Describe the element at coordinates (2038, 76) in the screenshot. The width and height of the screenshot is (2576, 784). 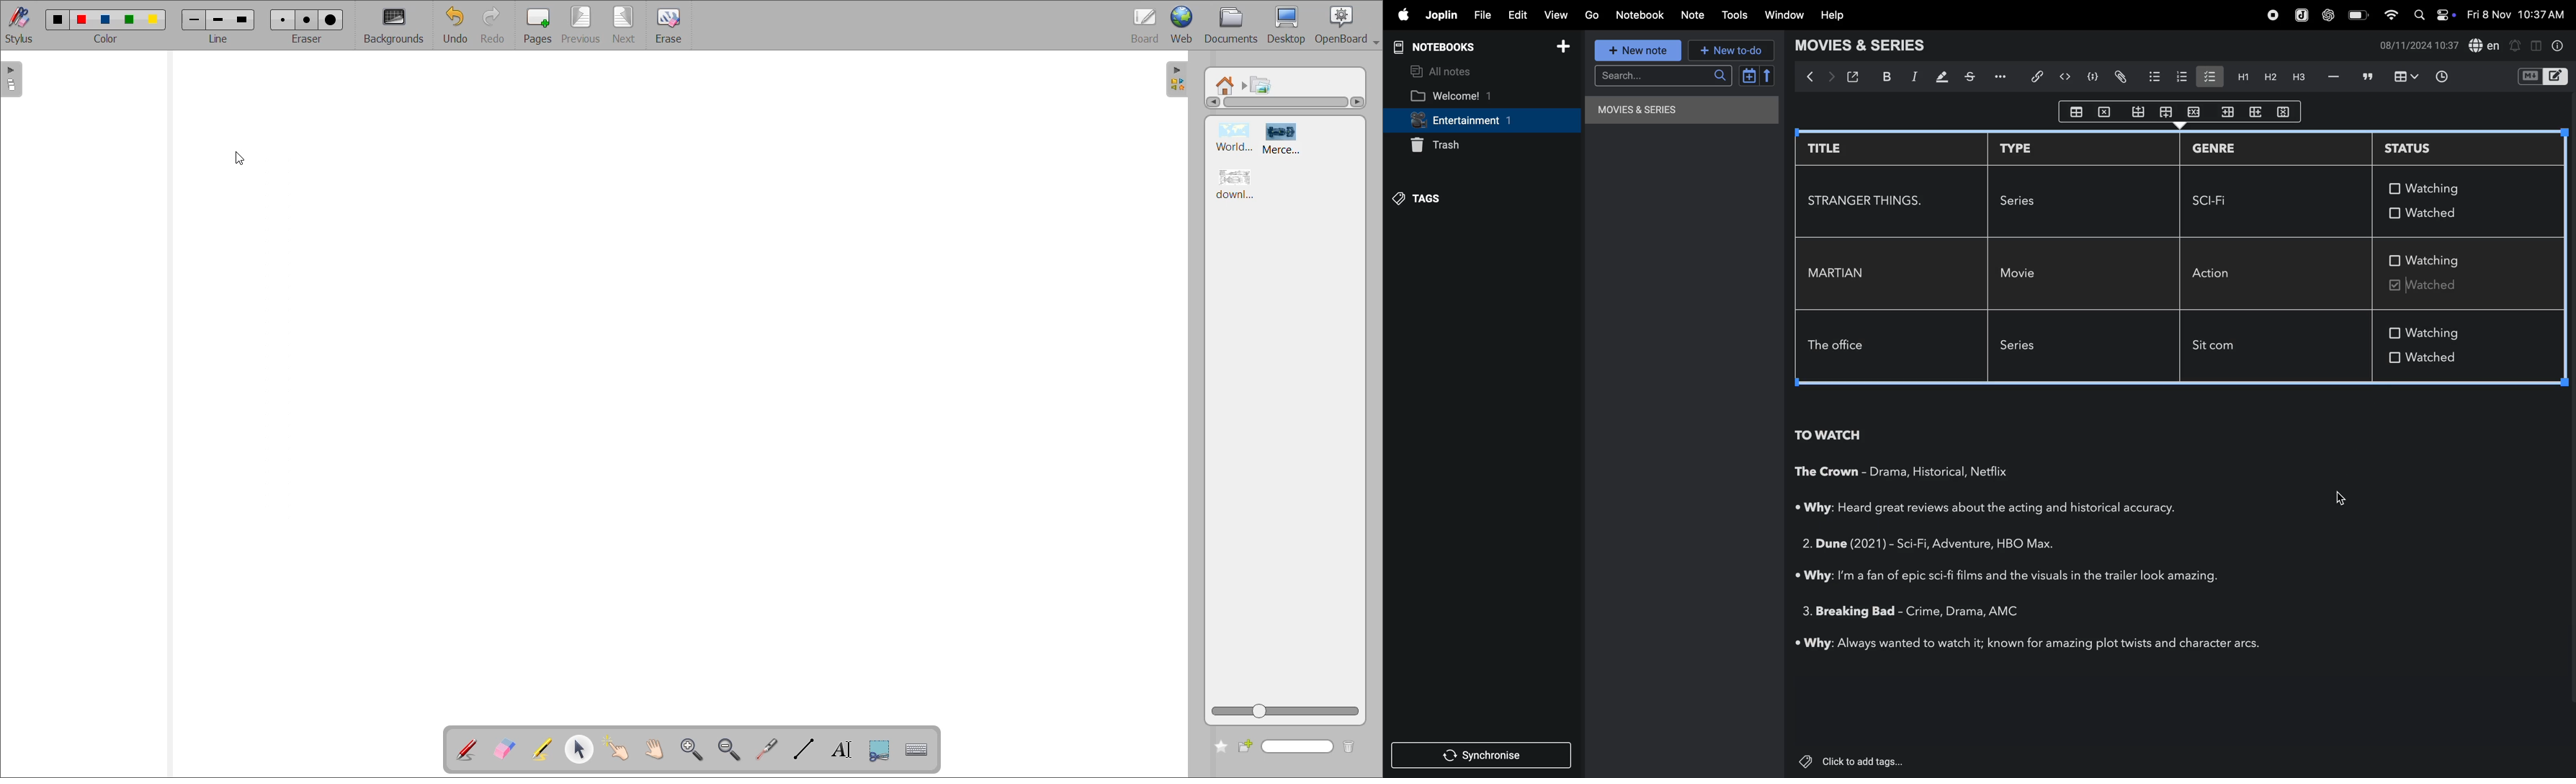
I see `insert link` at that location.